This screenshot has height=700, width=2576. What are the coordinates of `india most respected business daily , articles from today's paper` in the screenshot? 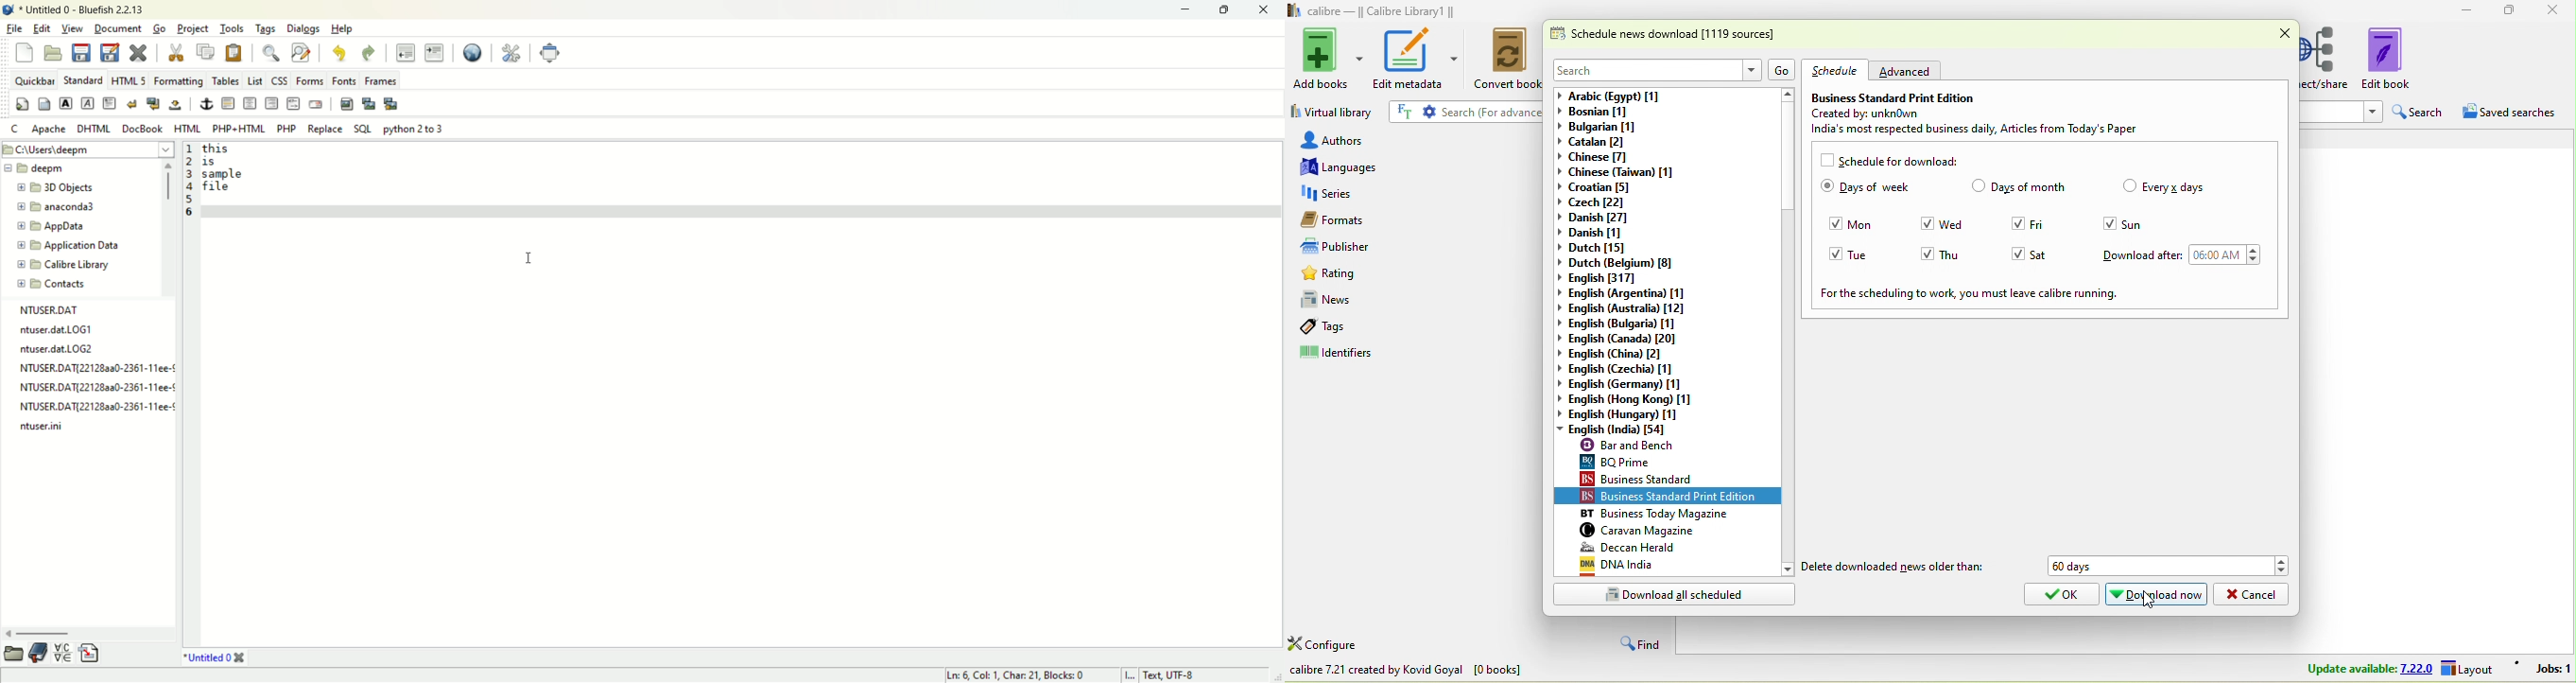 It's located at (1989, 131).